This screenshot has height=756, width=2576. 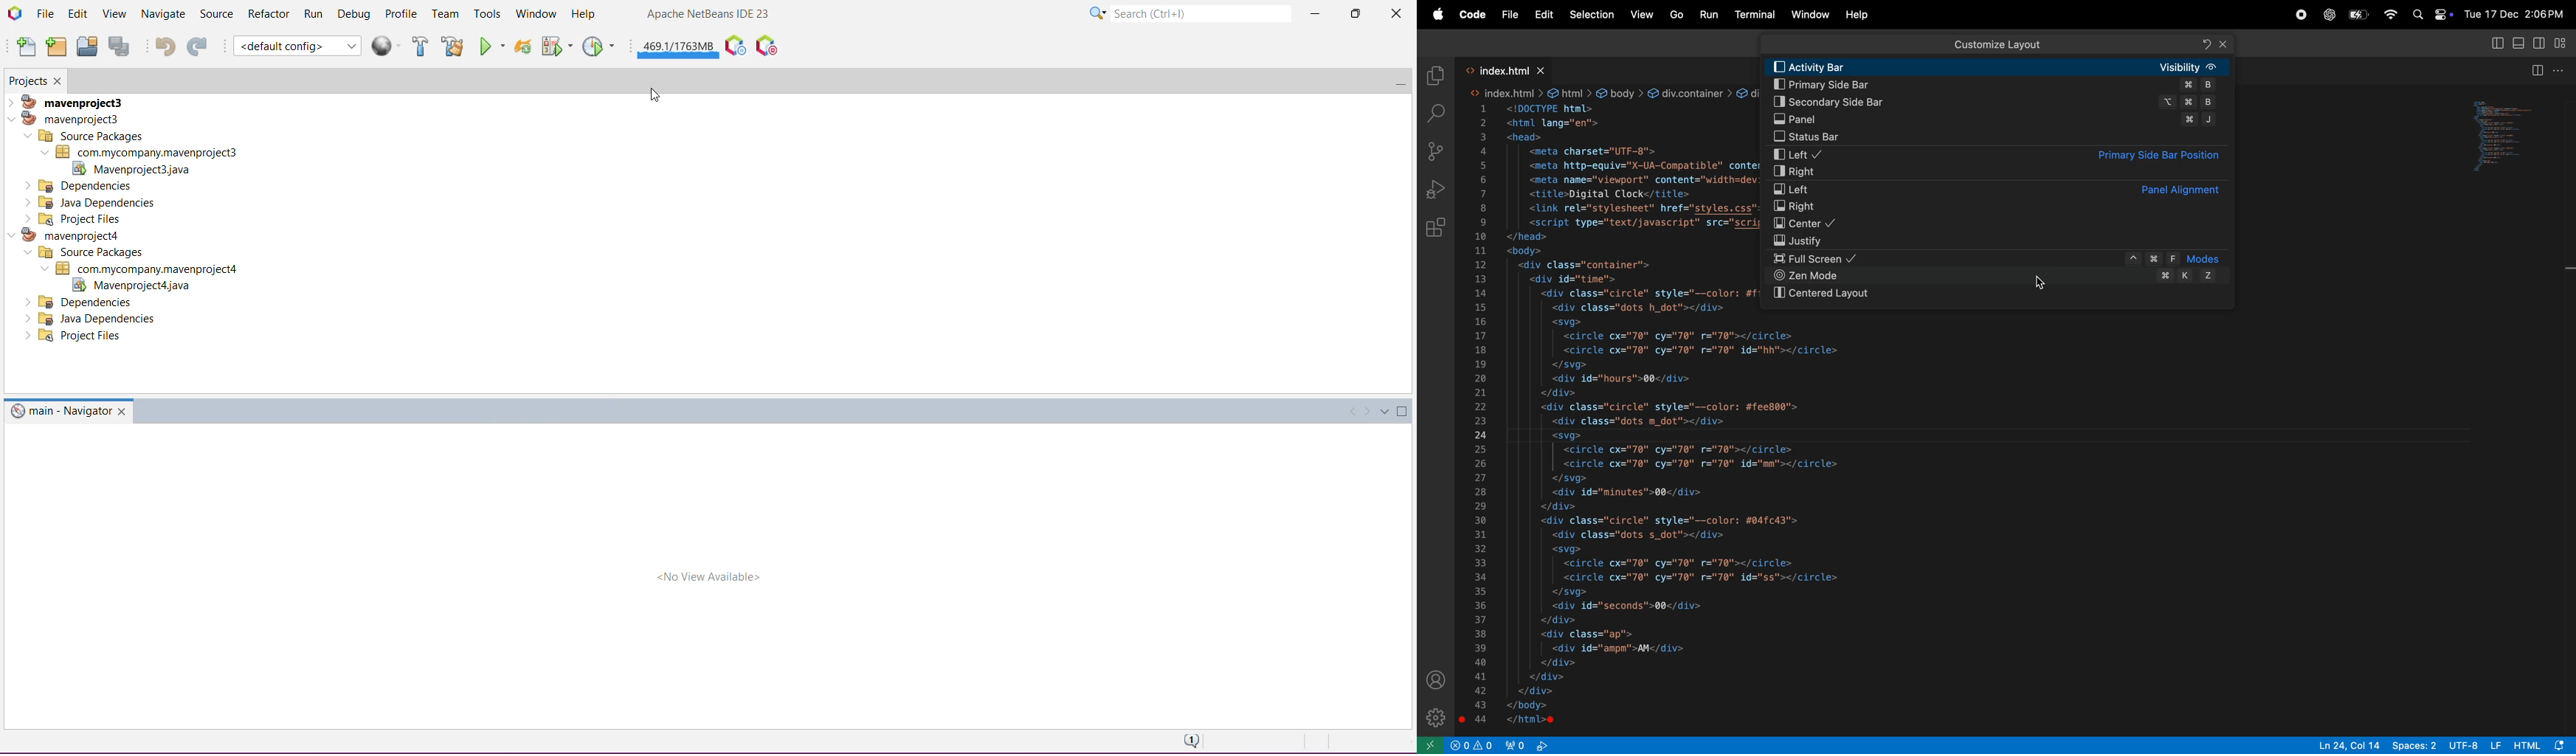 What do you see at coordinates (1999, 44) in the screenshot?
I see `Search bar` at bounding box center [1999, 44].